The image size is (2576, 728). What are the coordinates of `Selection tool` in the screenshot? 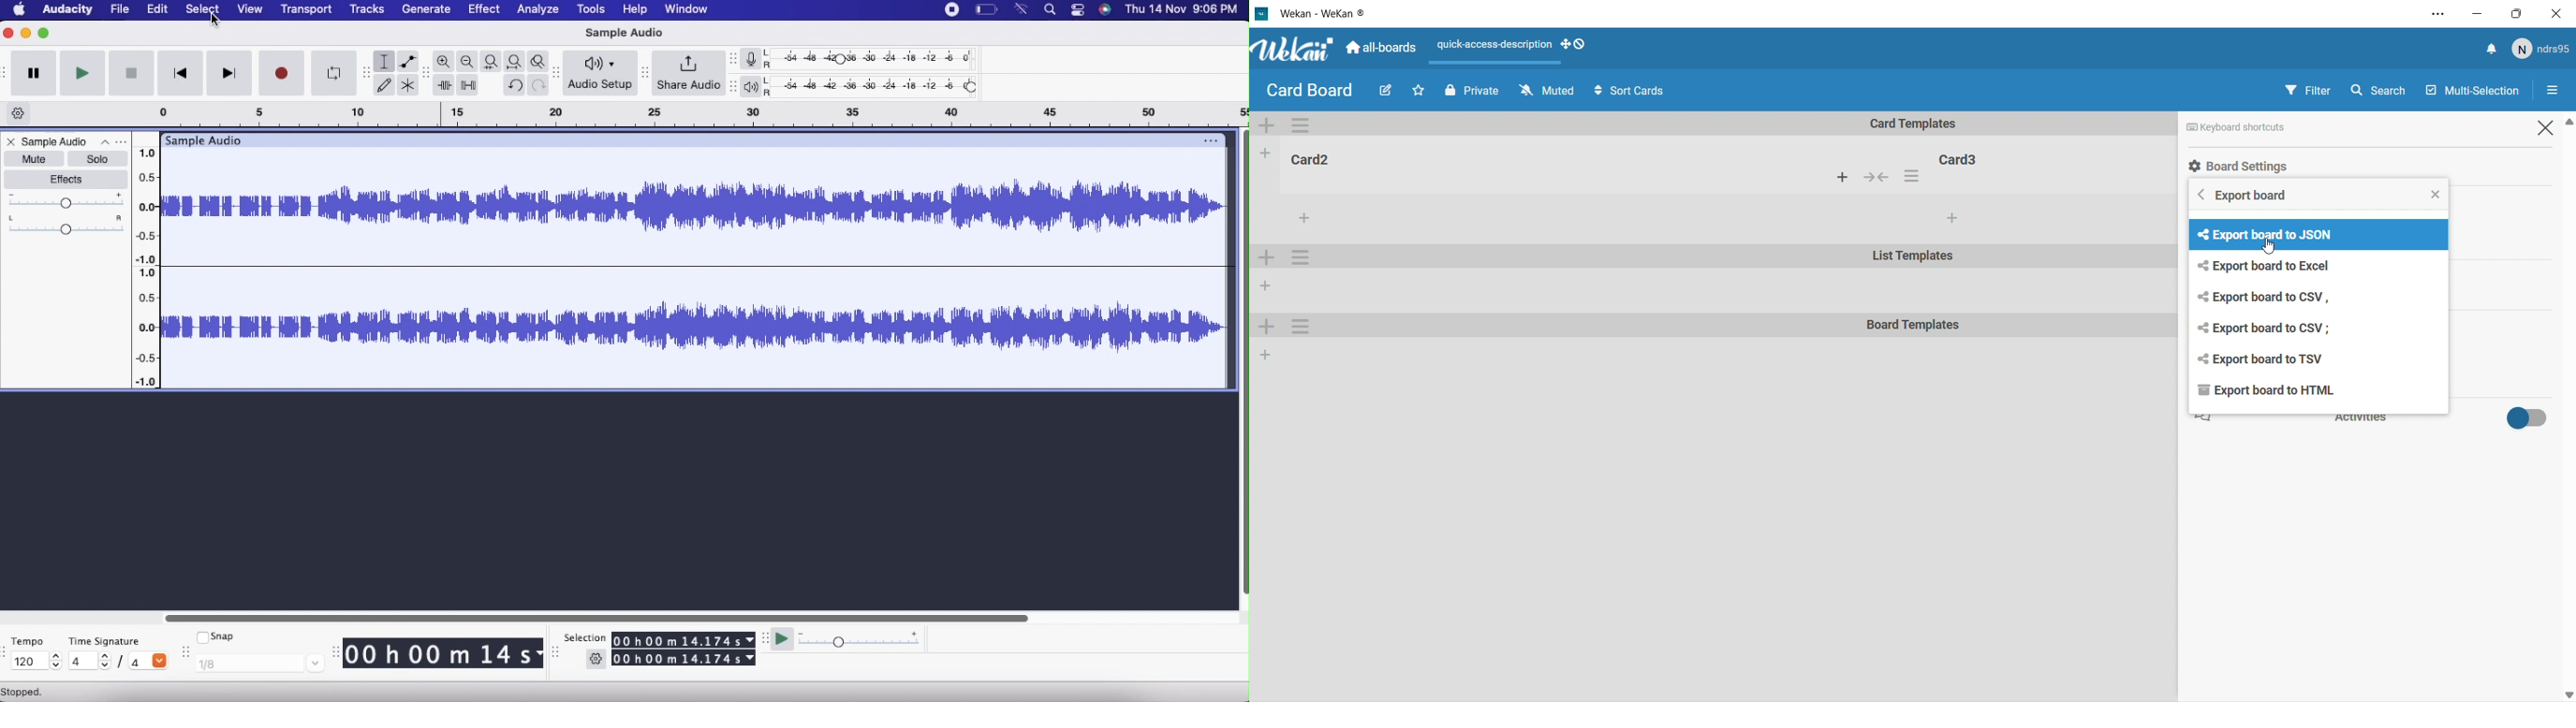 It's located at (386, 60).